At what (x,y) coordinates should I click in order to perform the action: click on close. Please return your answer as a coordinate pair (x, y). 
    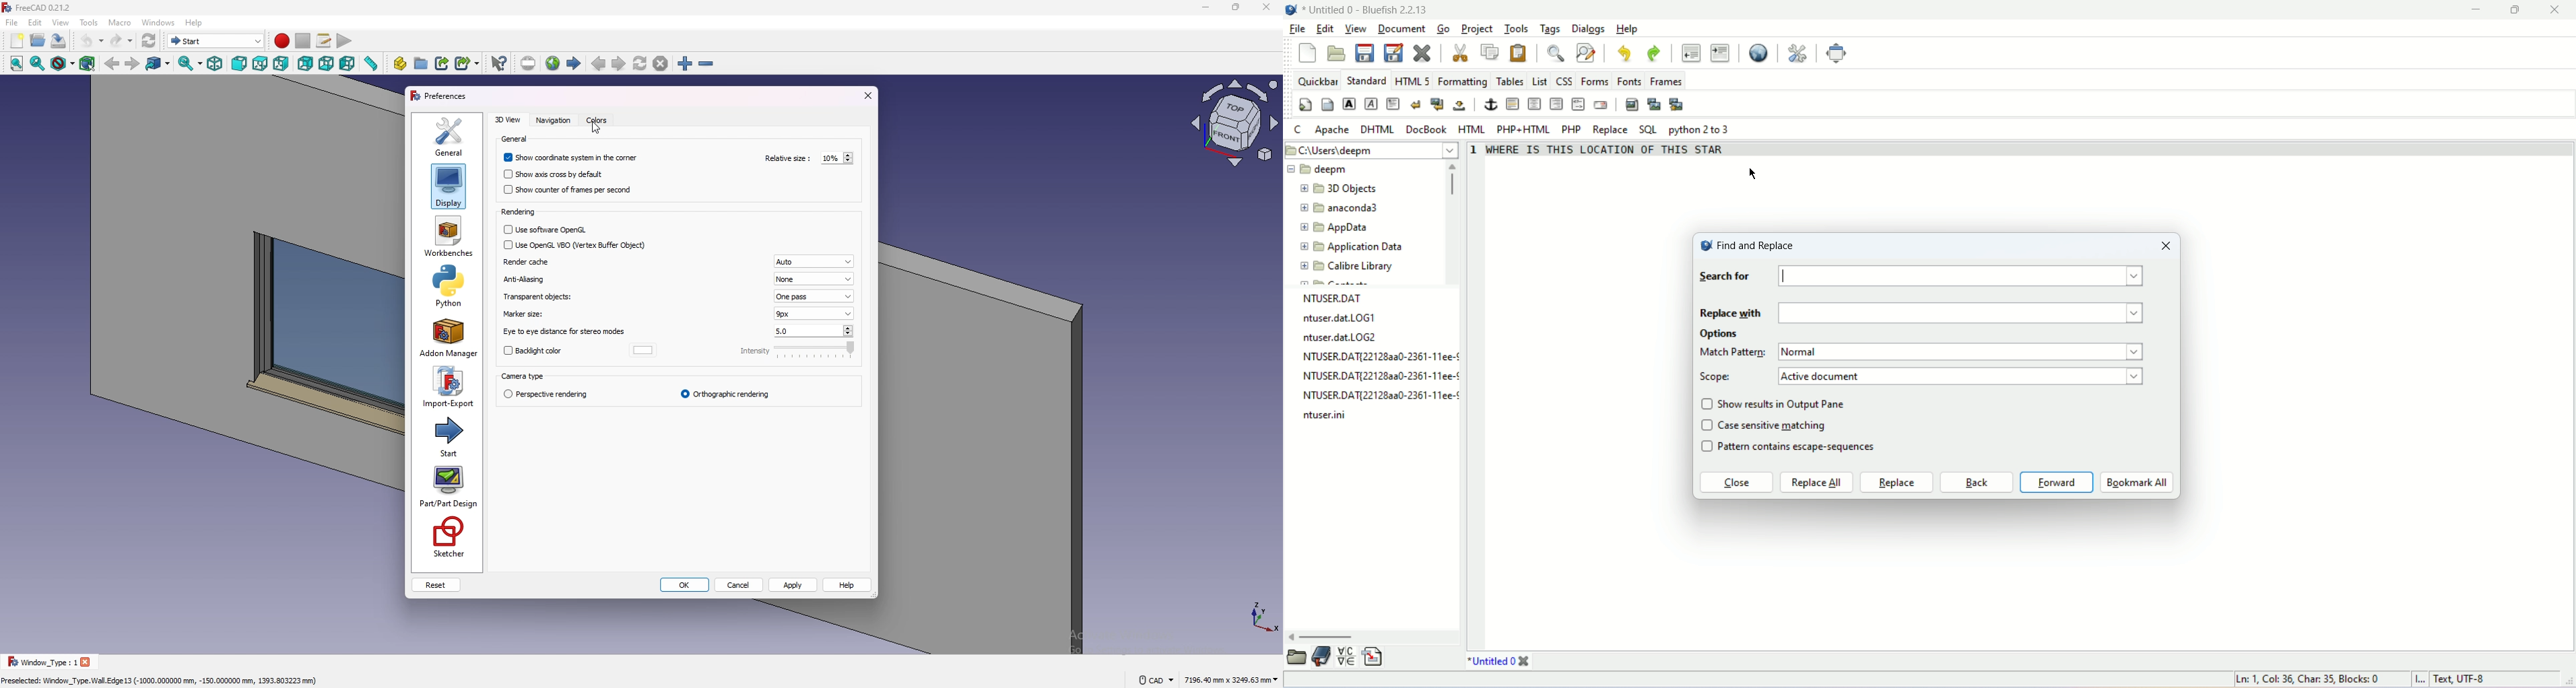
    Looking at the image, I should click on (88, 661).